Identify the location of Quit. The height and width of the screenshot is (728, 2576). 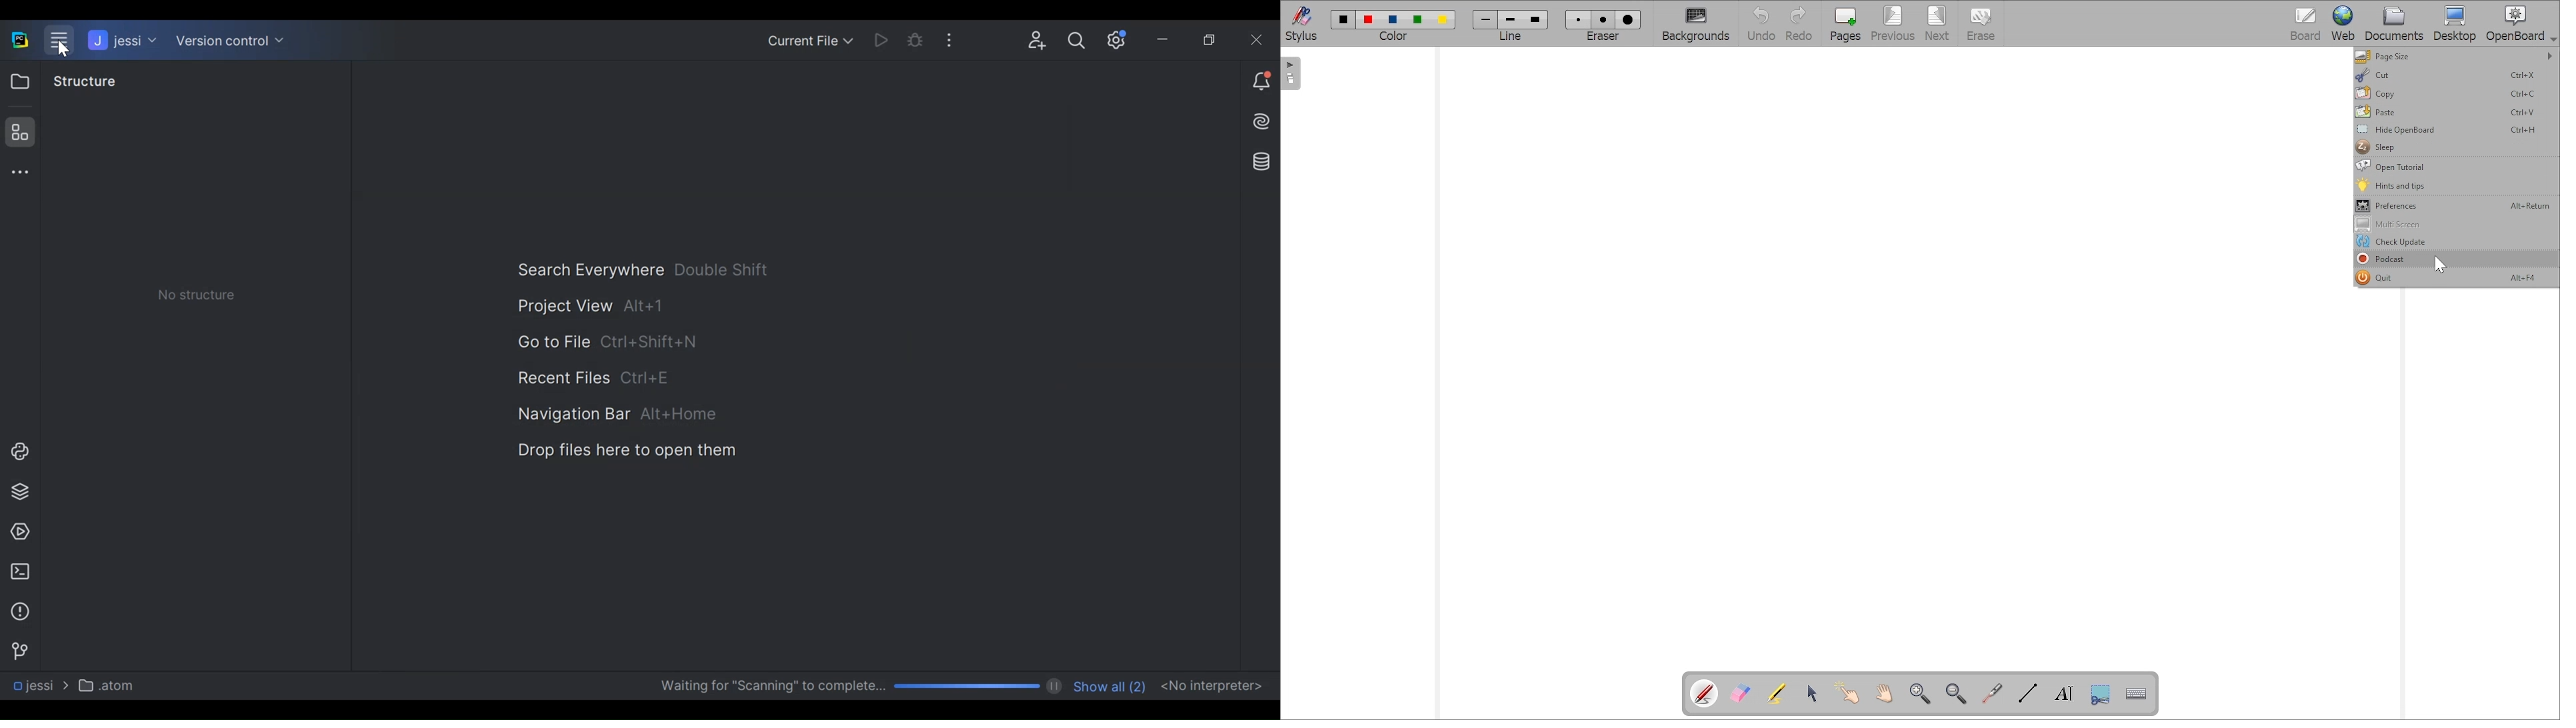
(2454, 277).